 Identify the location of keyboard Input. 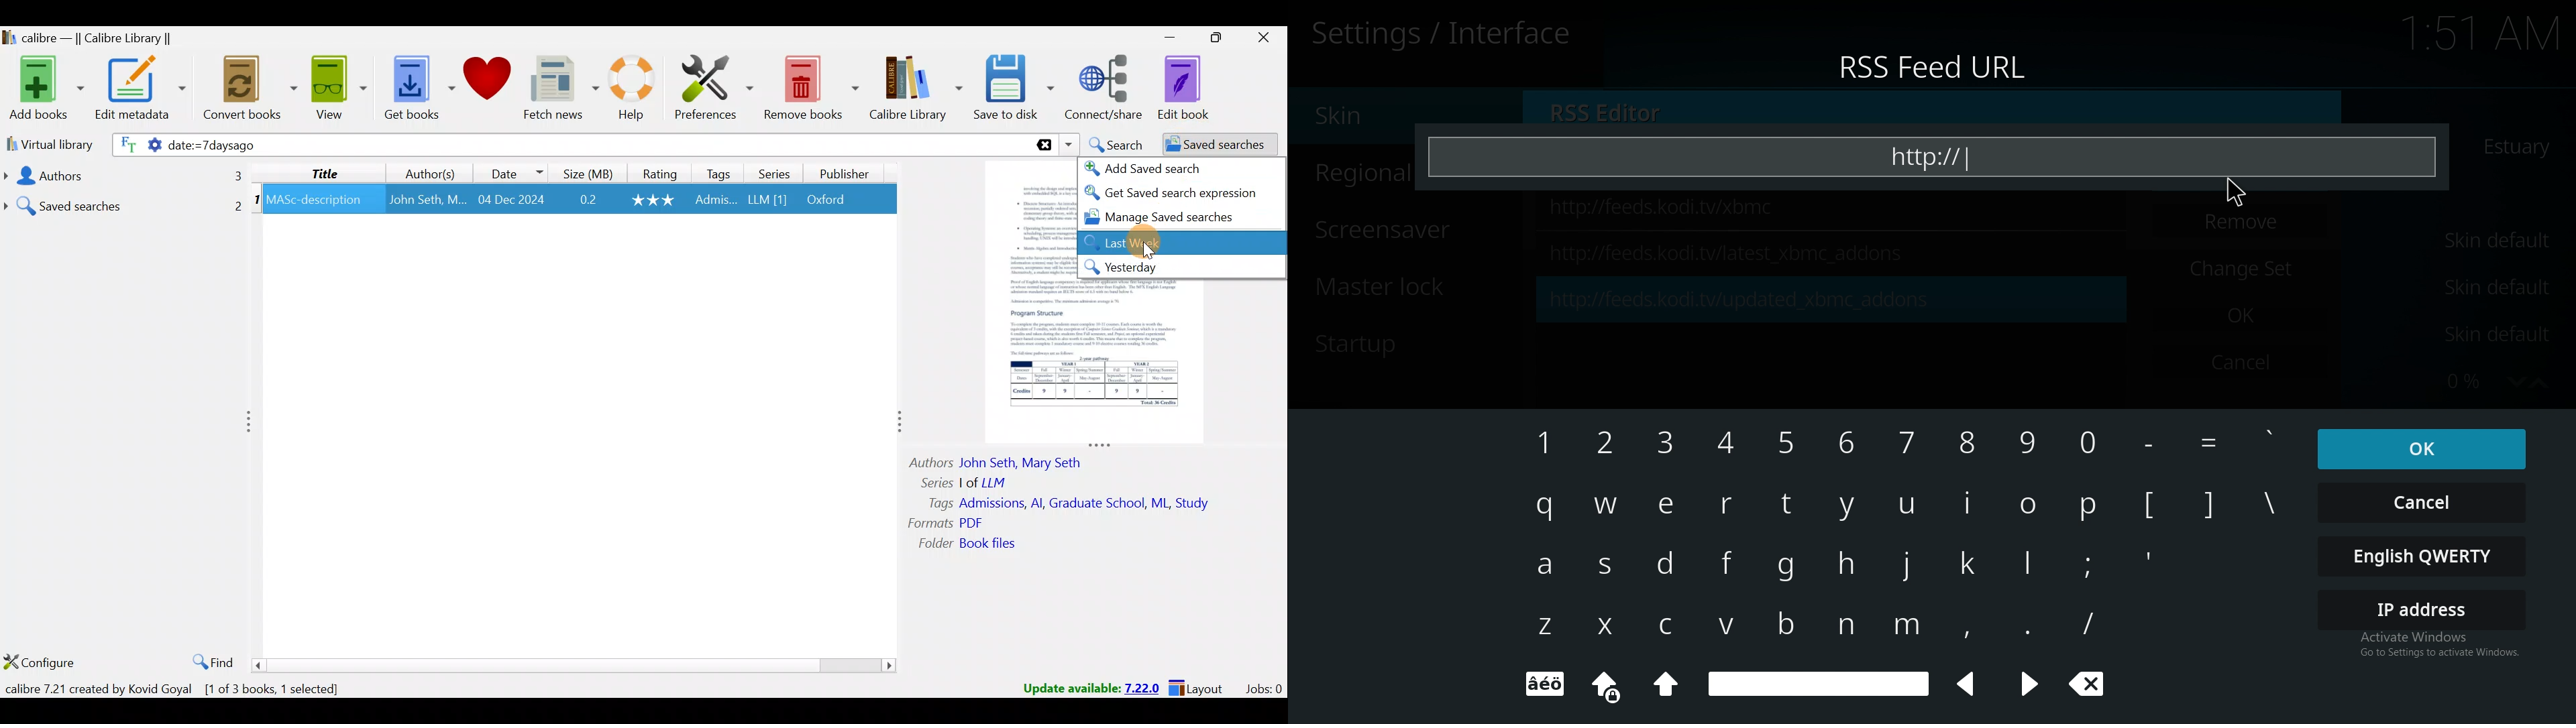
(1966, 563).